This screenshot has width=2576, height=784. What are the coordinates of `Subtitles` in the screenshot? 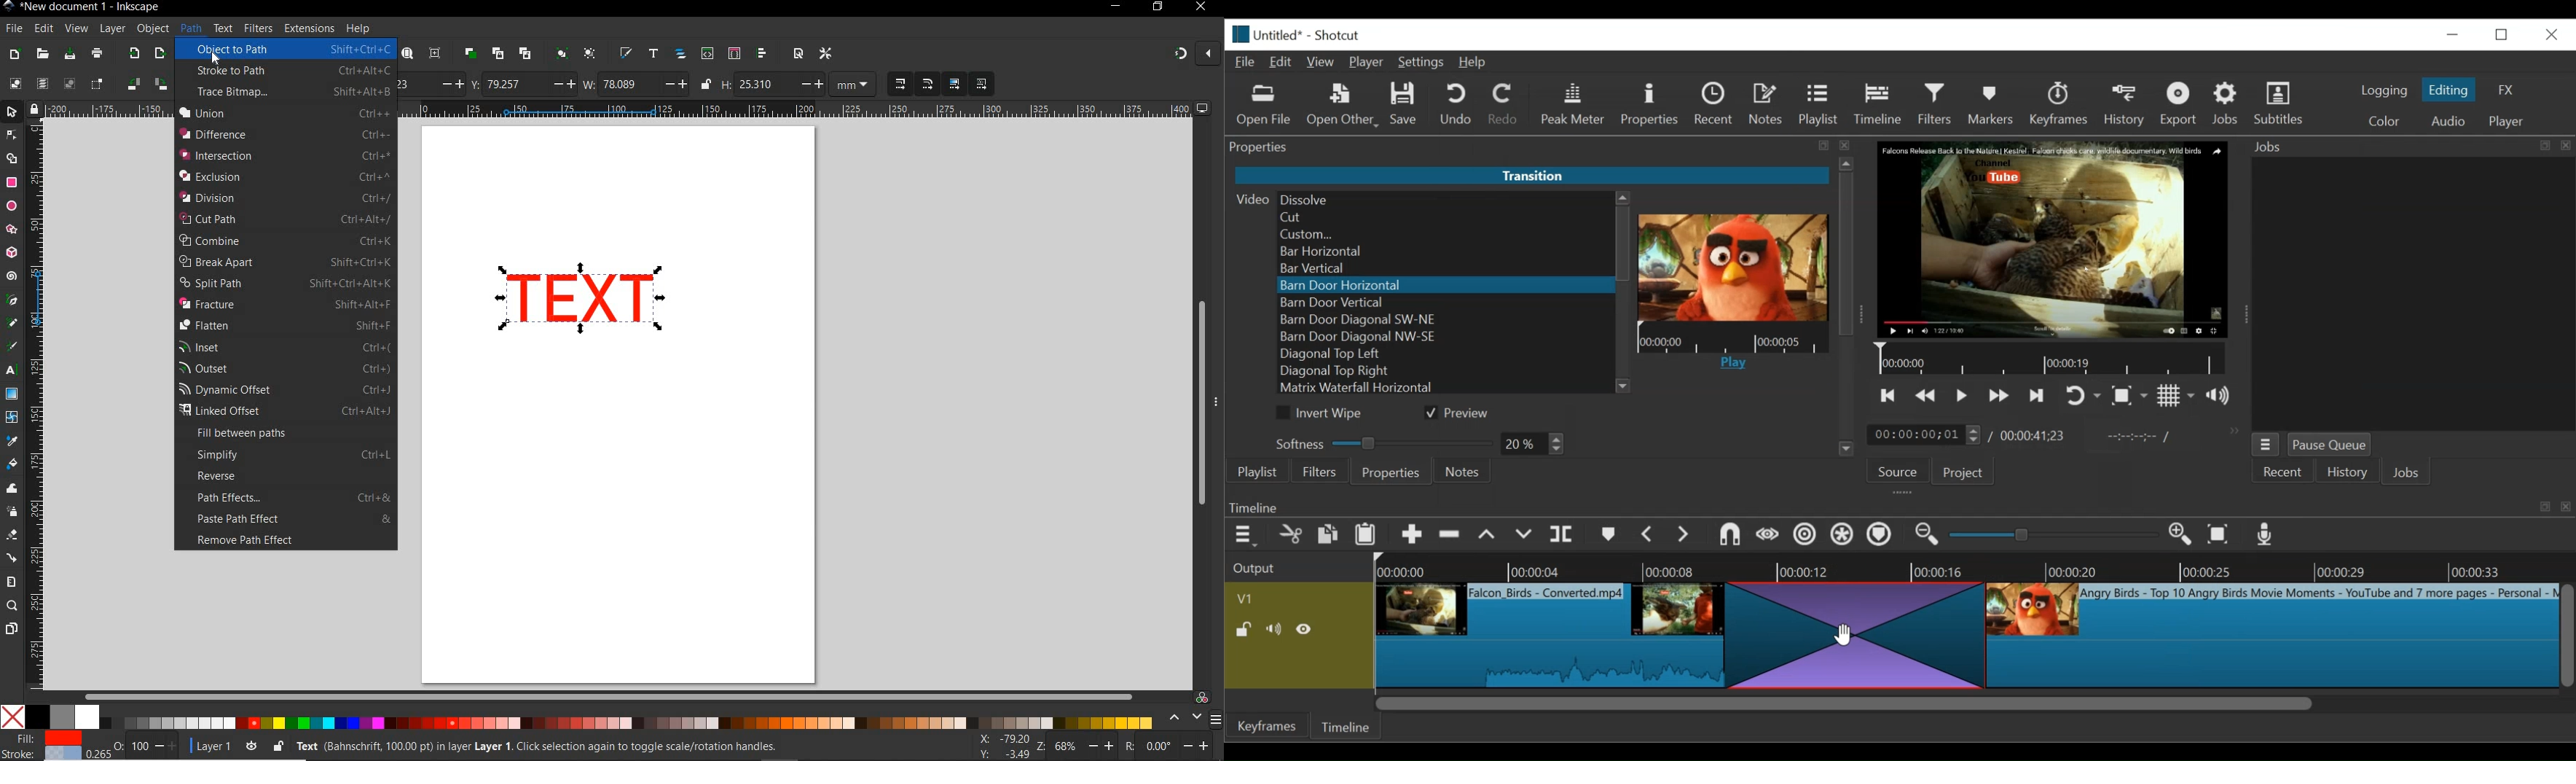 It's located at (2280, 103).